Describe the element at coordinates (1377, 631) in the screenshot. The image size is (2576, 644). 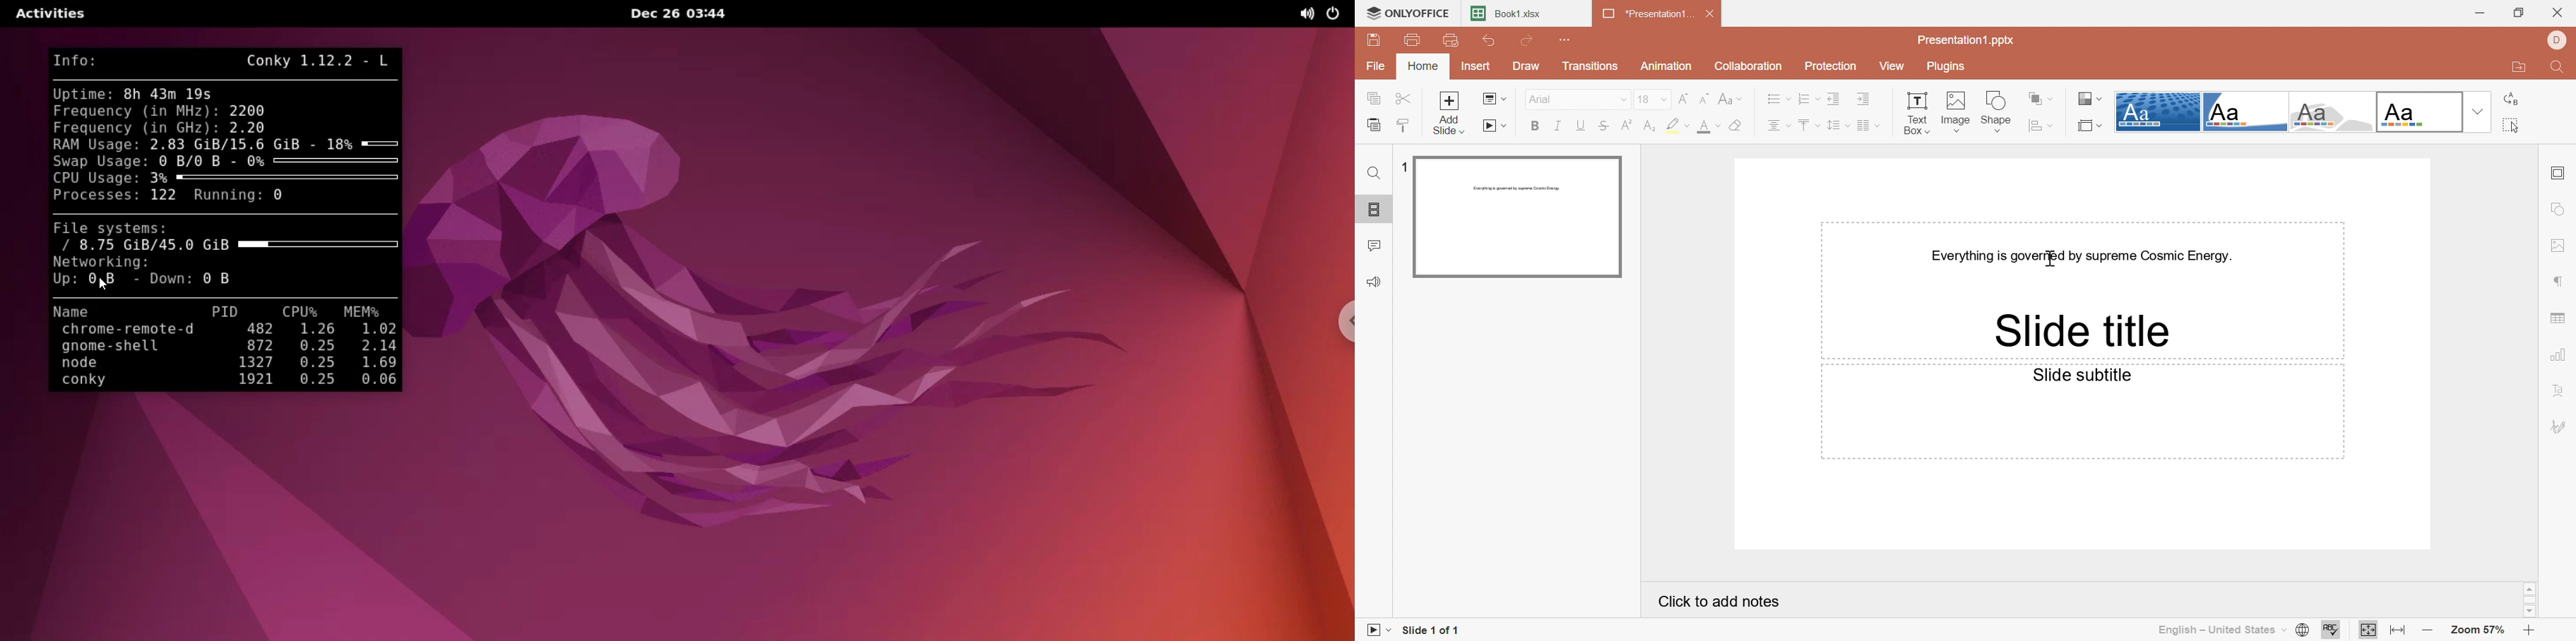
I see `Start slideshow` at that location.